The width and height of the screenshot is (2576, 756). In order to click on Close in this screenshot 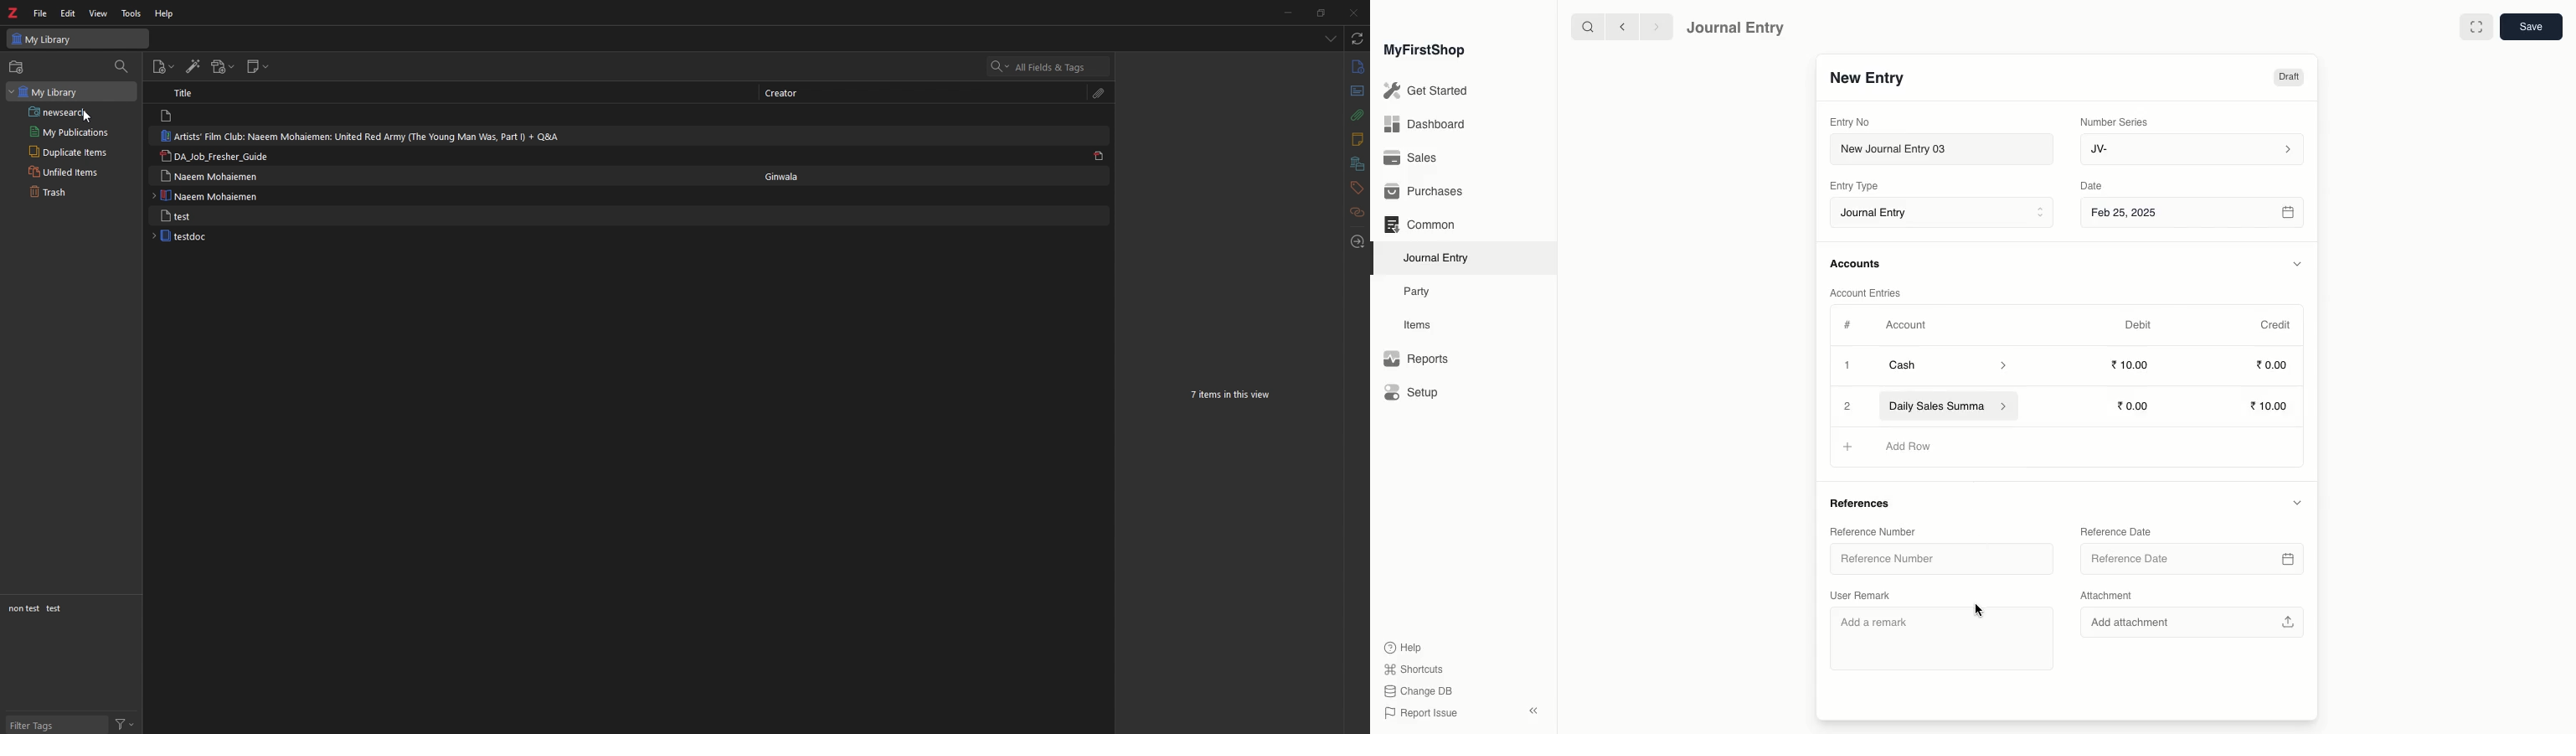, I will do `click(1848, 406)`.